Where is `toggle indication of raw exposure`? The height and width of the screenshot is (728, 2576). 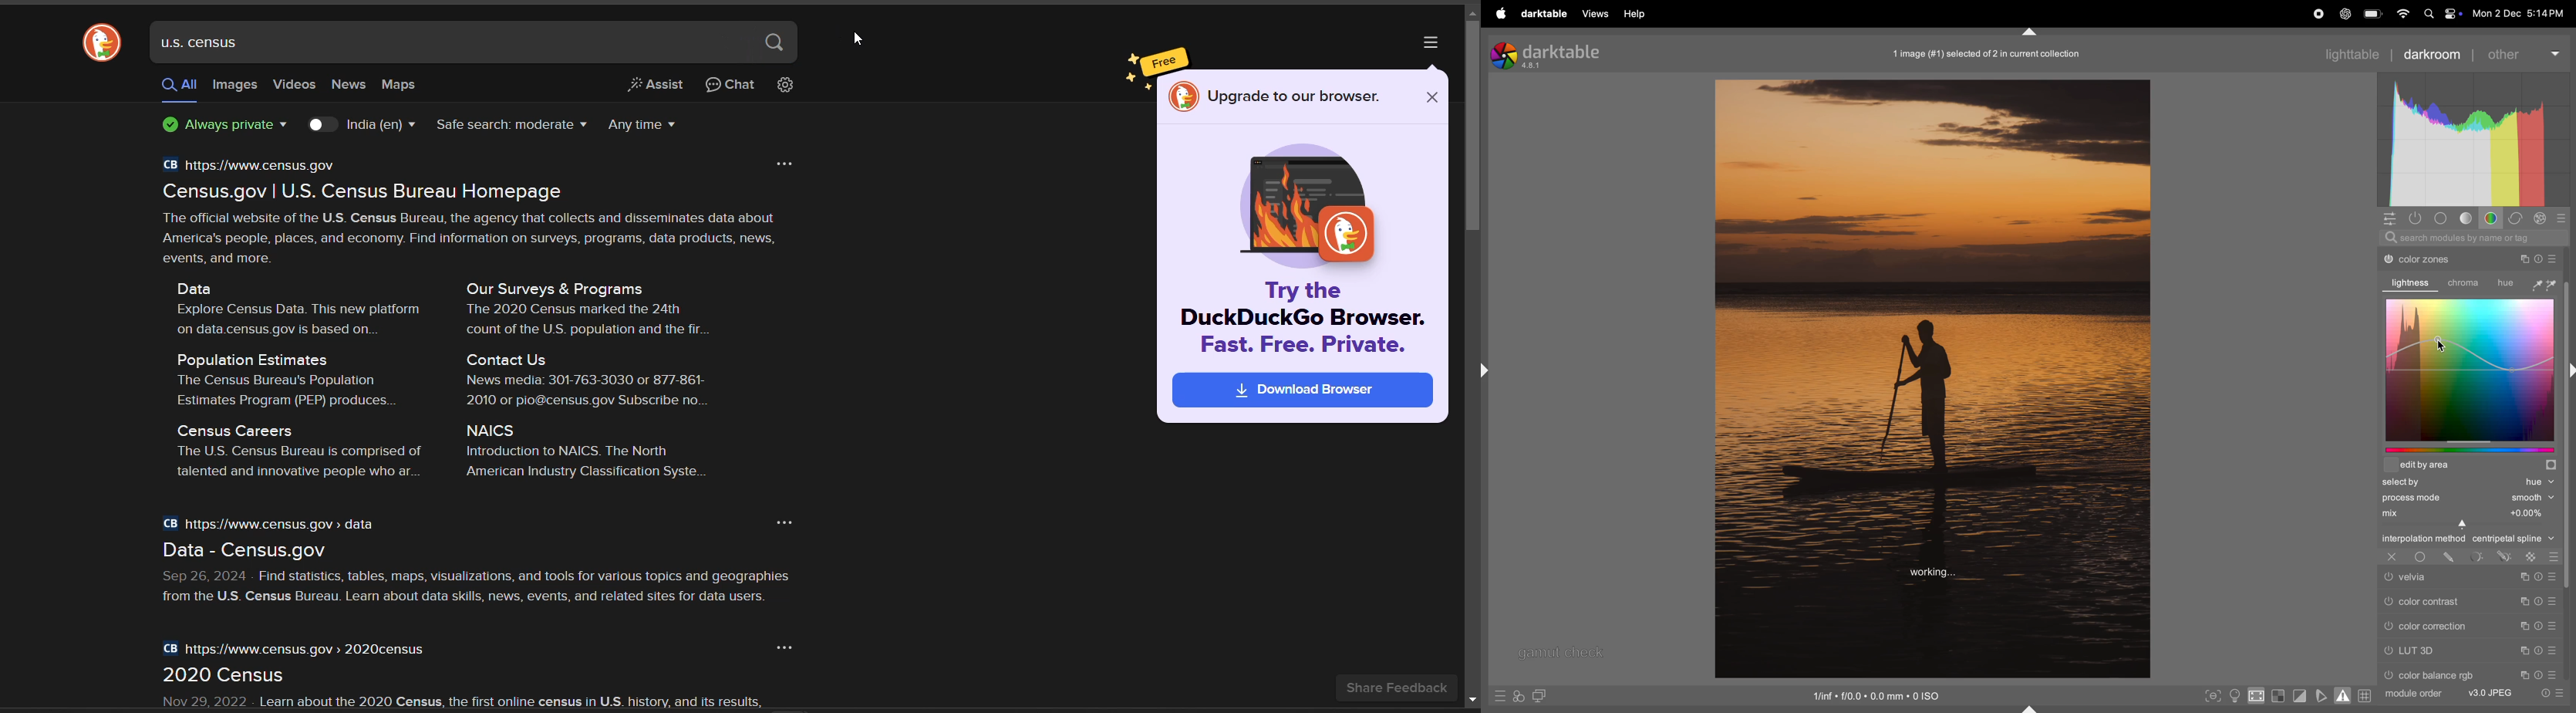 toggle indication of raw exposure is located at coordinates (2279, 696).